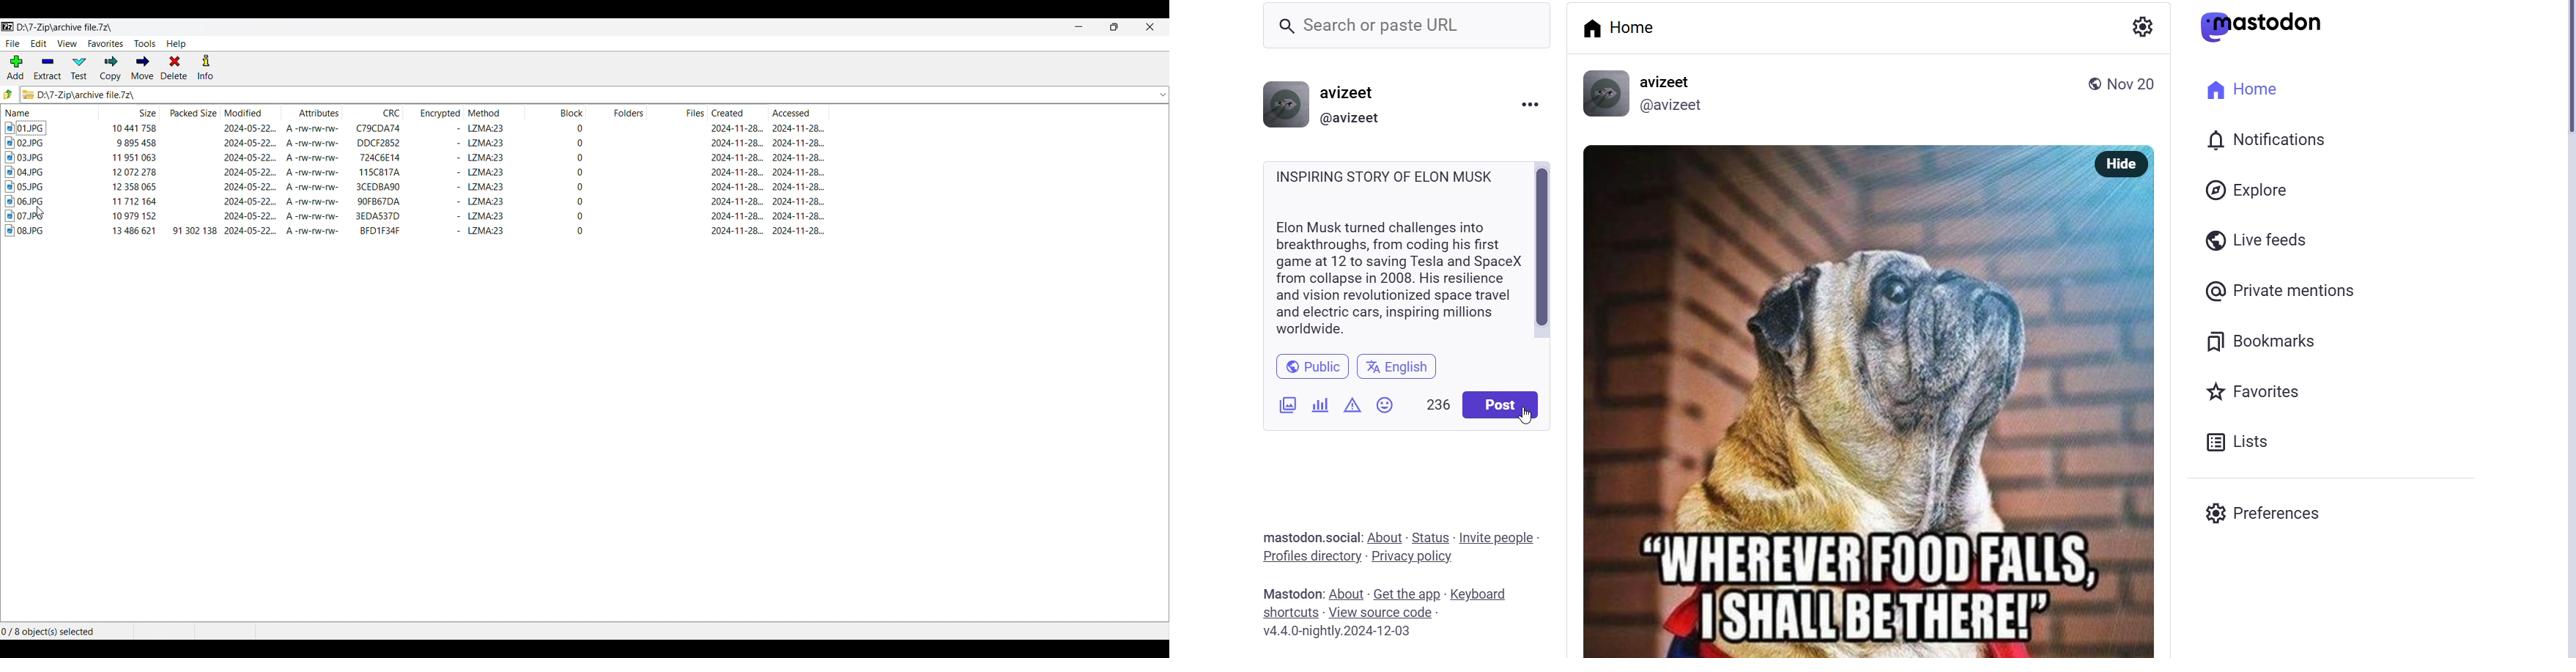 The height and width of the screenshot is (672, 2576). Describe the element at coordinates (313, 230) in the screenshot. I see `attributes` at that location.